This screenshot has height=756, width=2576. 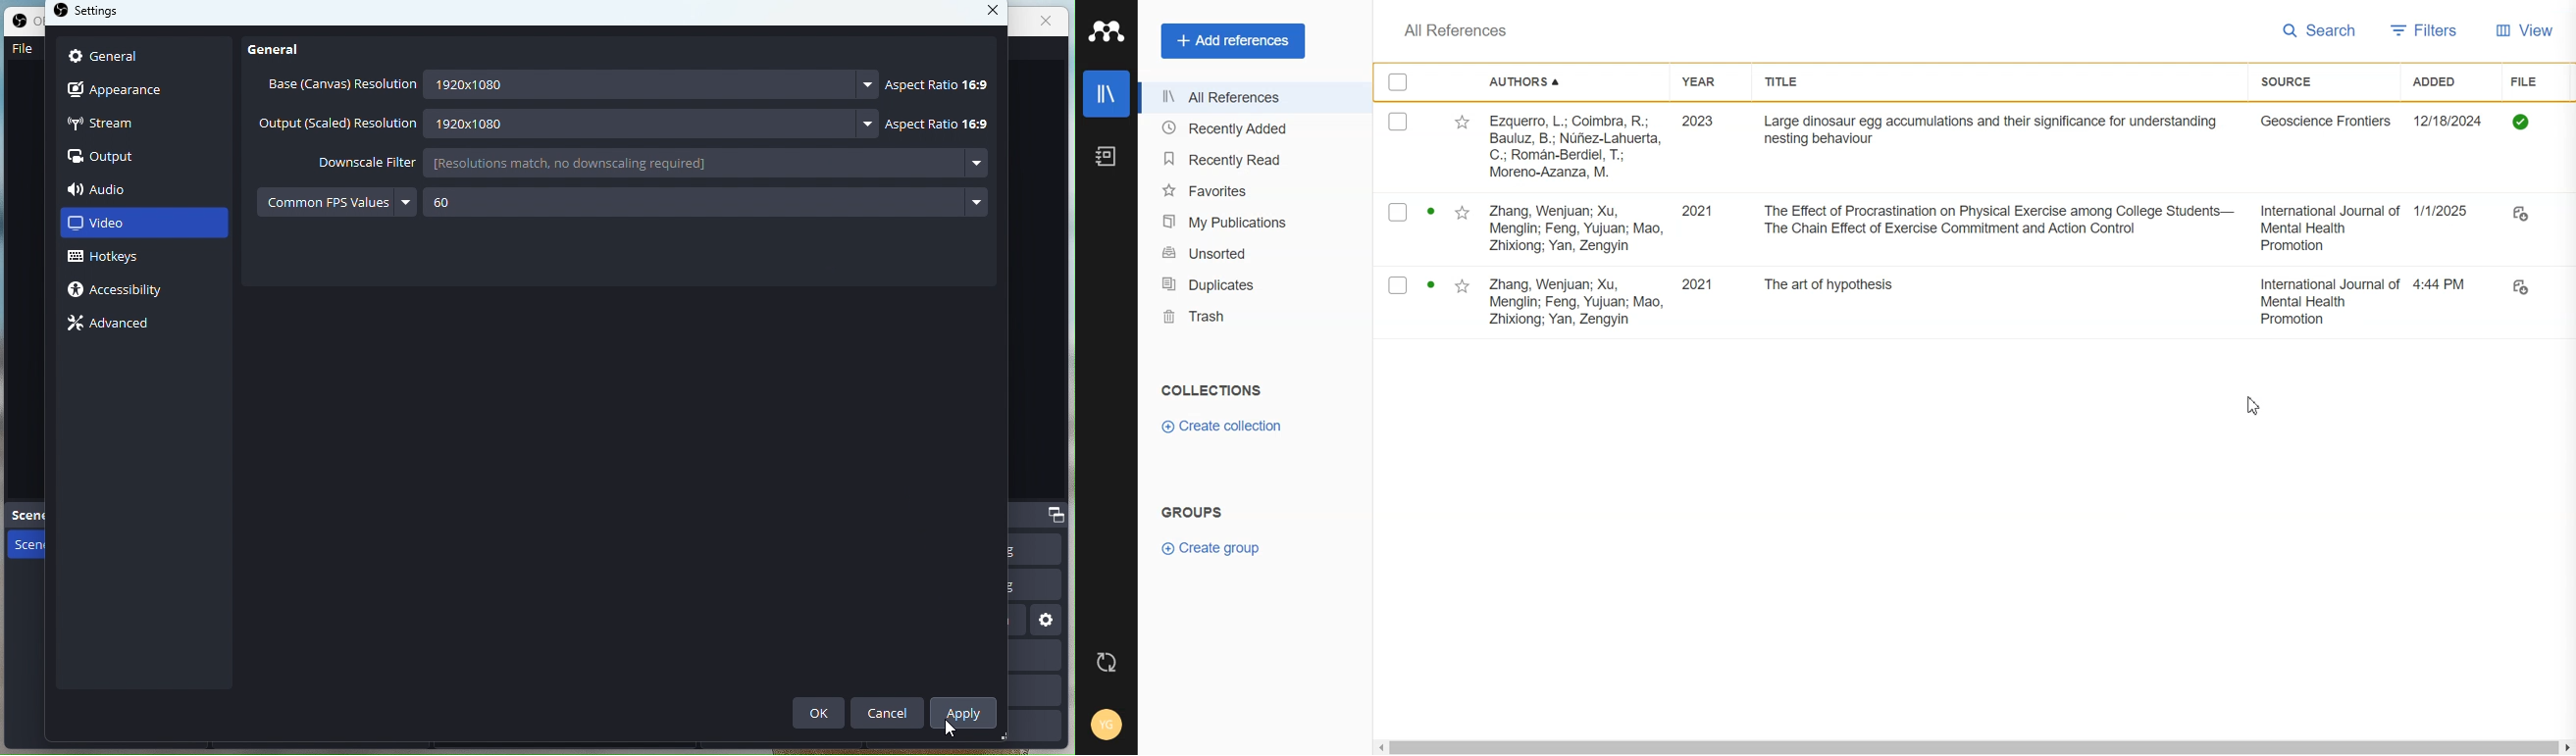 I want to click on Starred, so click(x=1461, y=214).